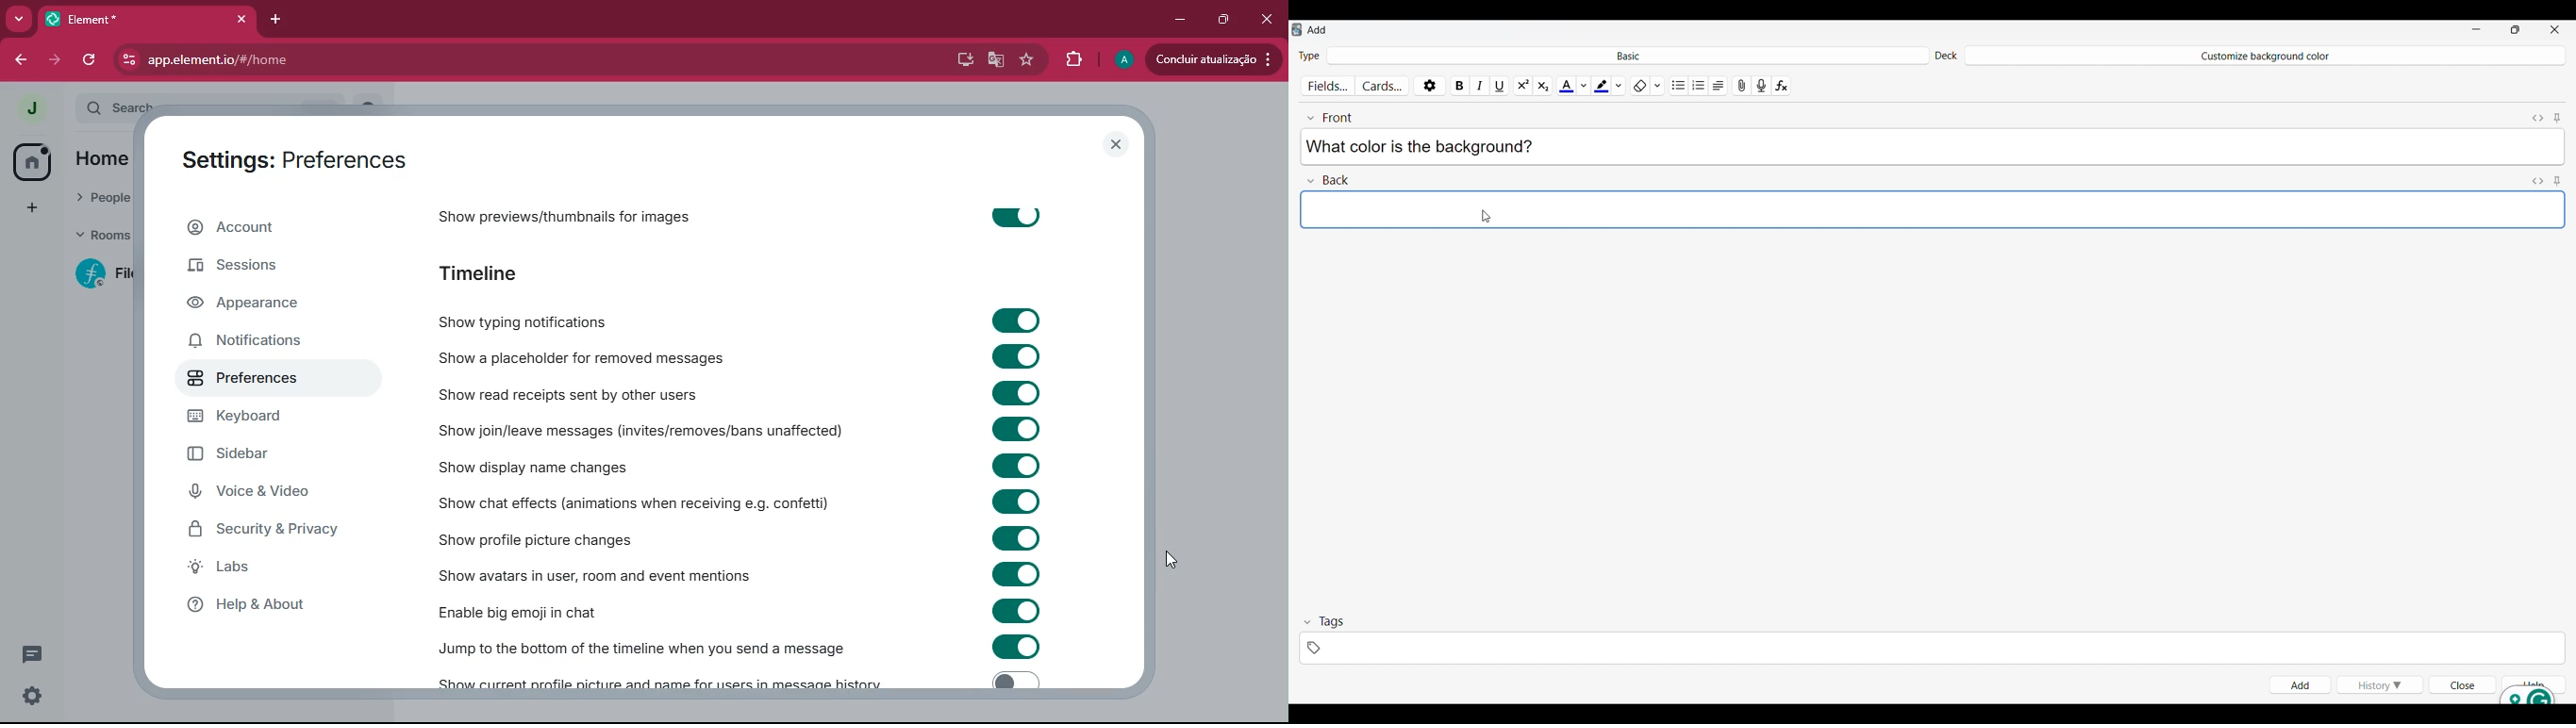  What do you see at coordinates (1382, 84) in the screenshot?
I see `Customize cards` at bounding box center [1382, 84].